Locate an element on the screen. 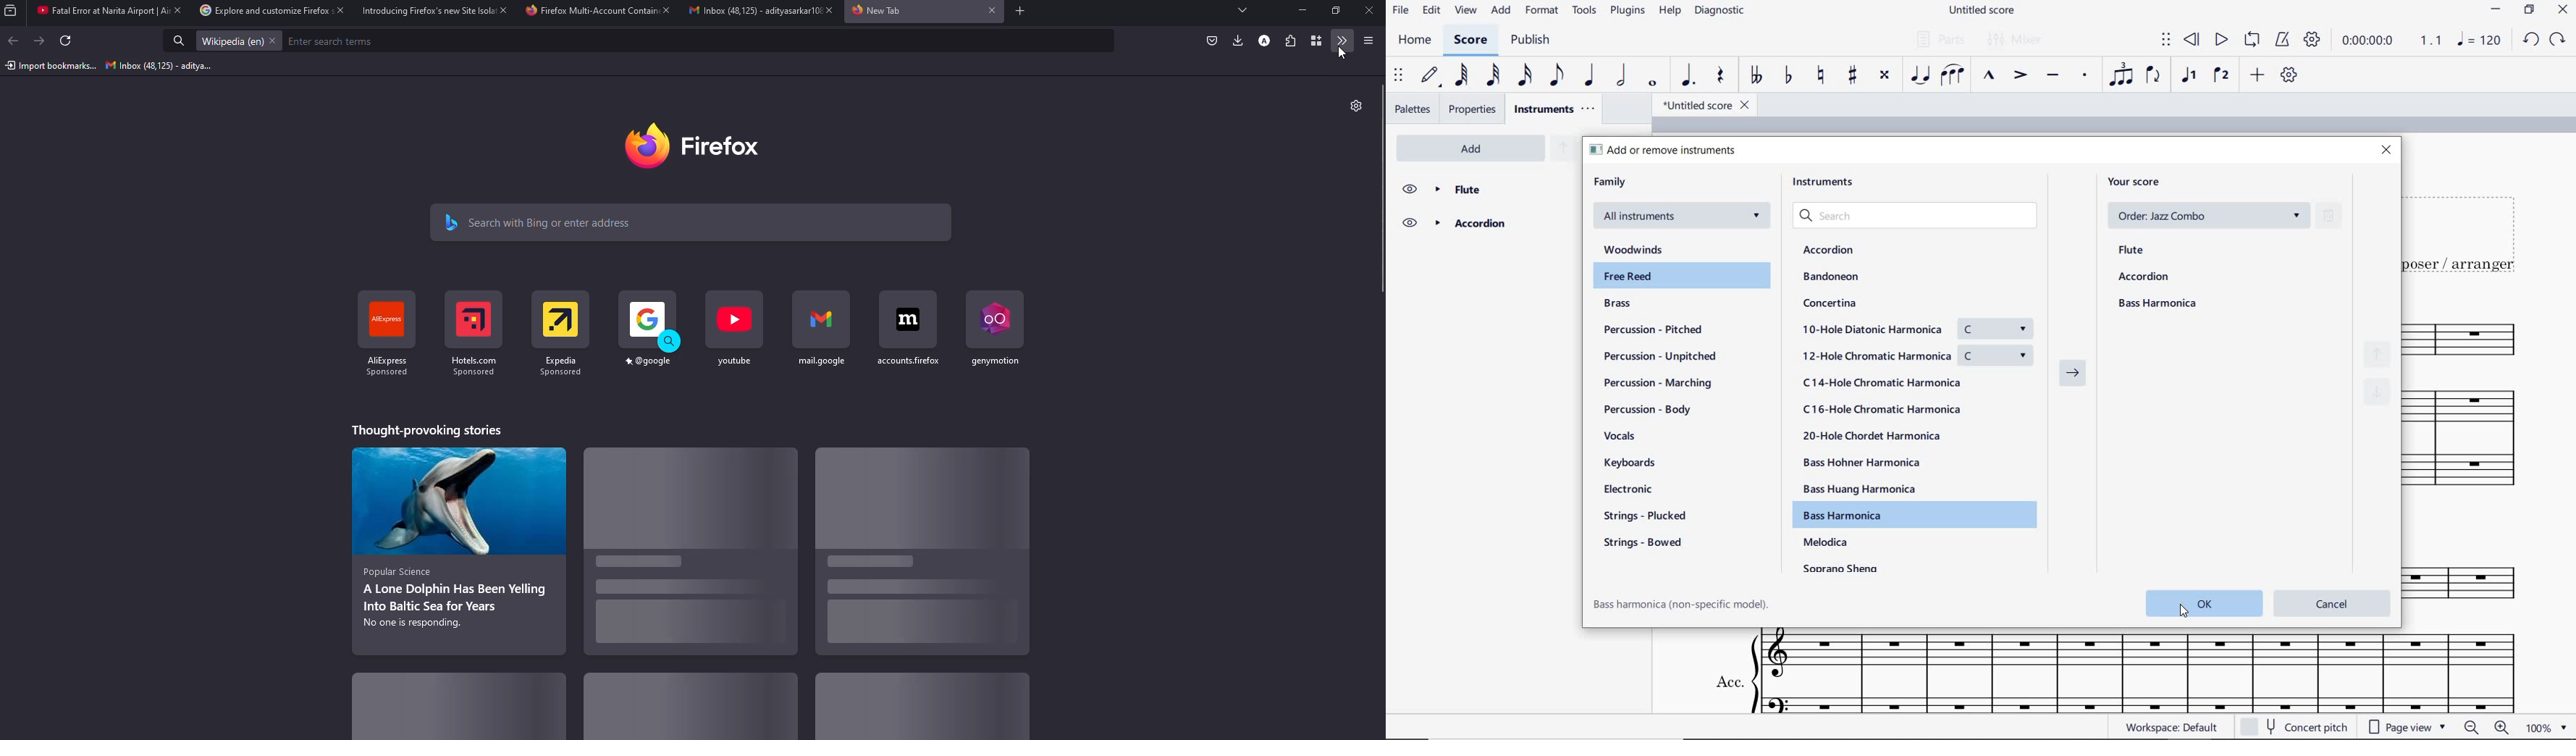 The image size is (2576, 756). firefox is located at coordinates (704, 146).